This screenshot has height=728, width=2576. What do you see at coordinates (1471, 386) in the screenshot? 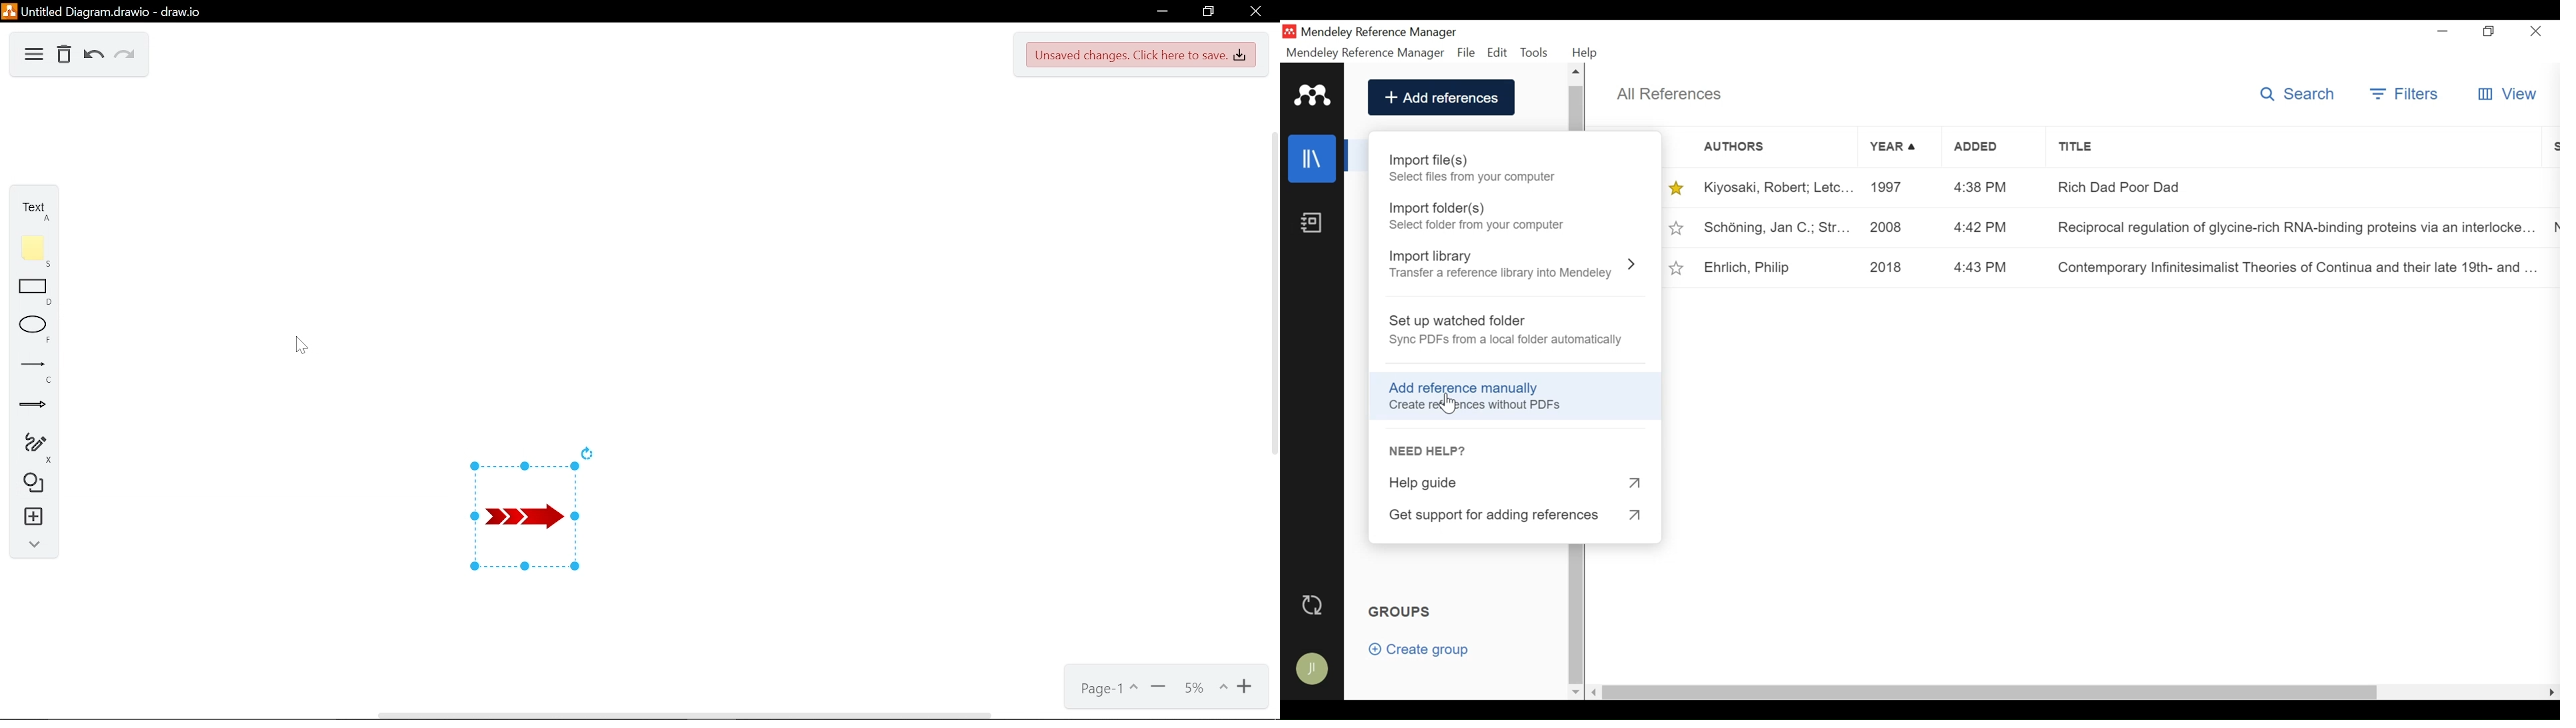
I see `Add Reference manually` at bounding box center [1471, 386].